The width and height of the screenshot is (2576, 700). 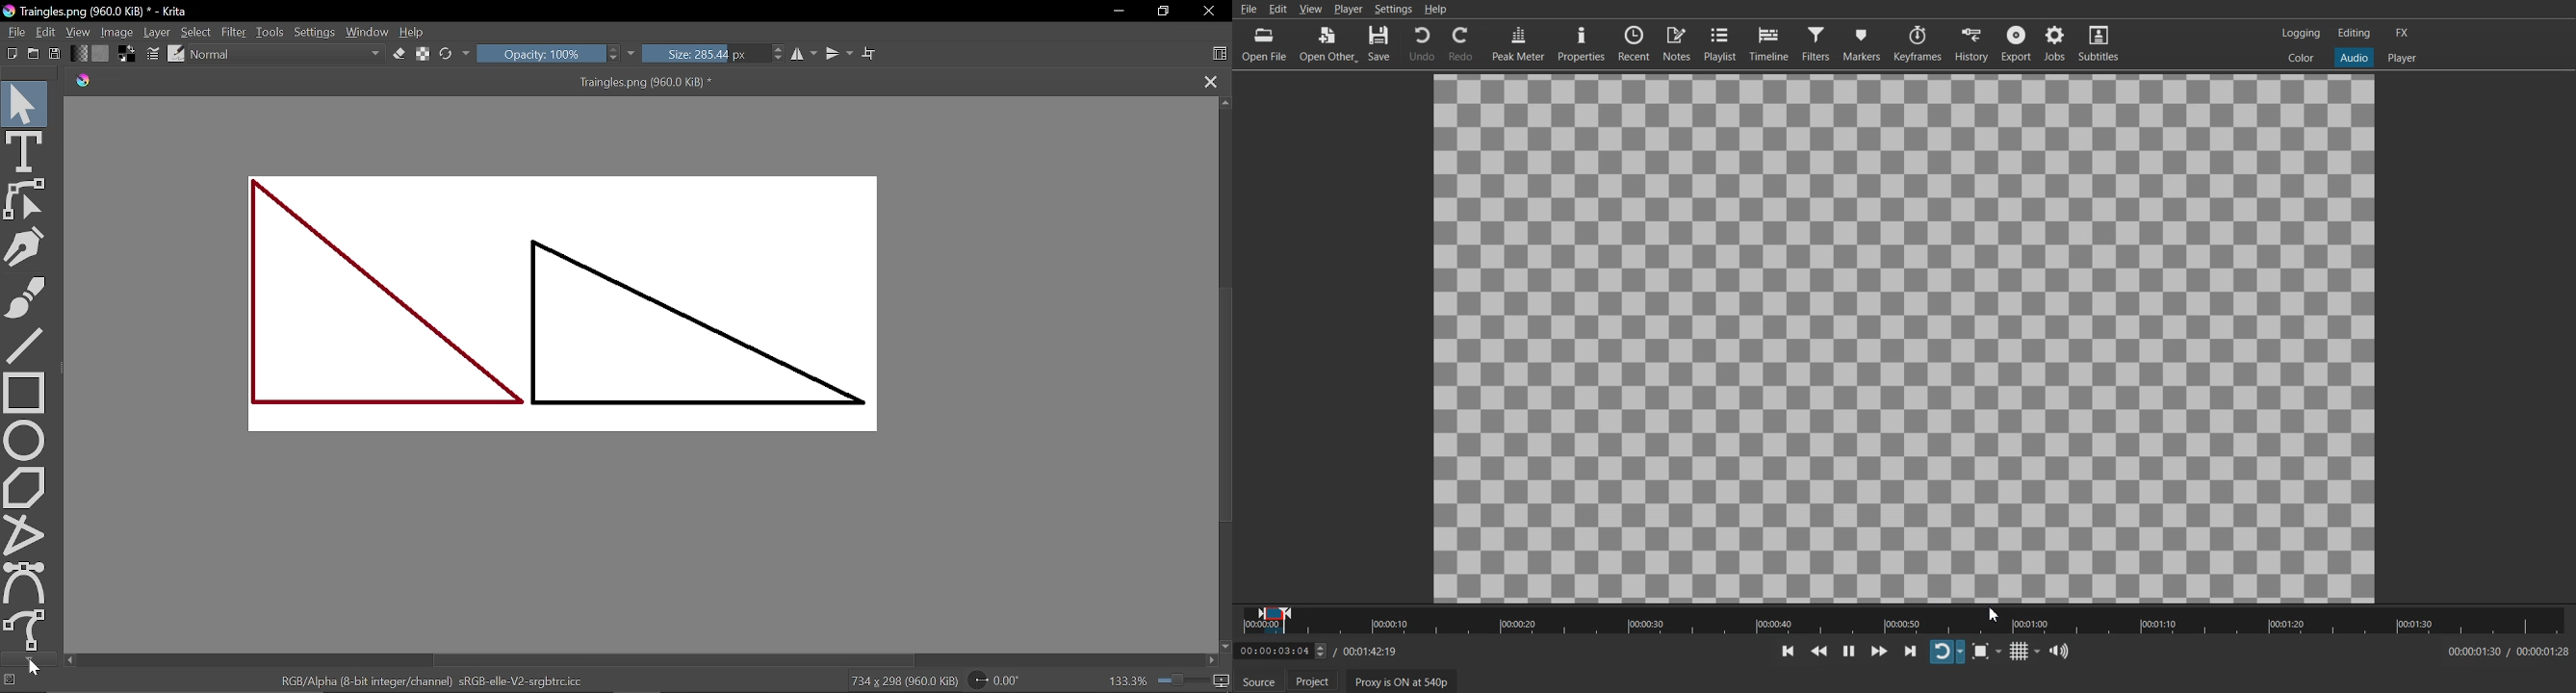 I want to click on Help, so click(x=1435, y=8).